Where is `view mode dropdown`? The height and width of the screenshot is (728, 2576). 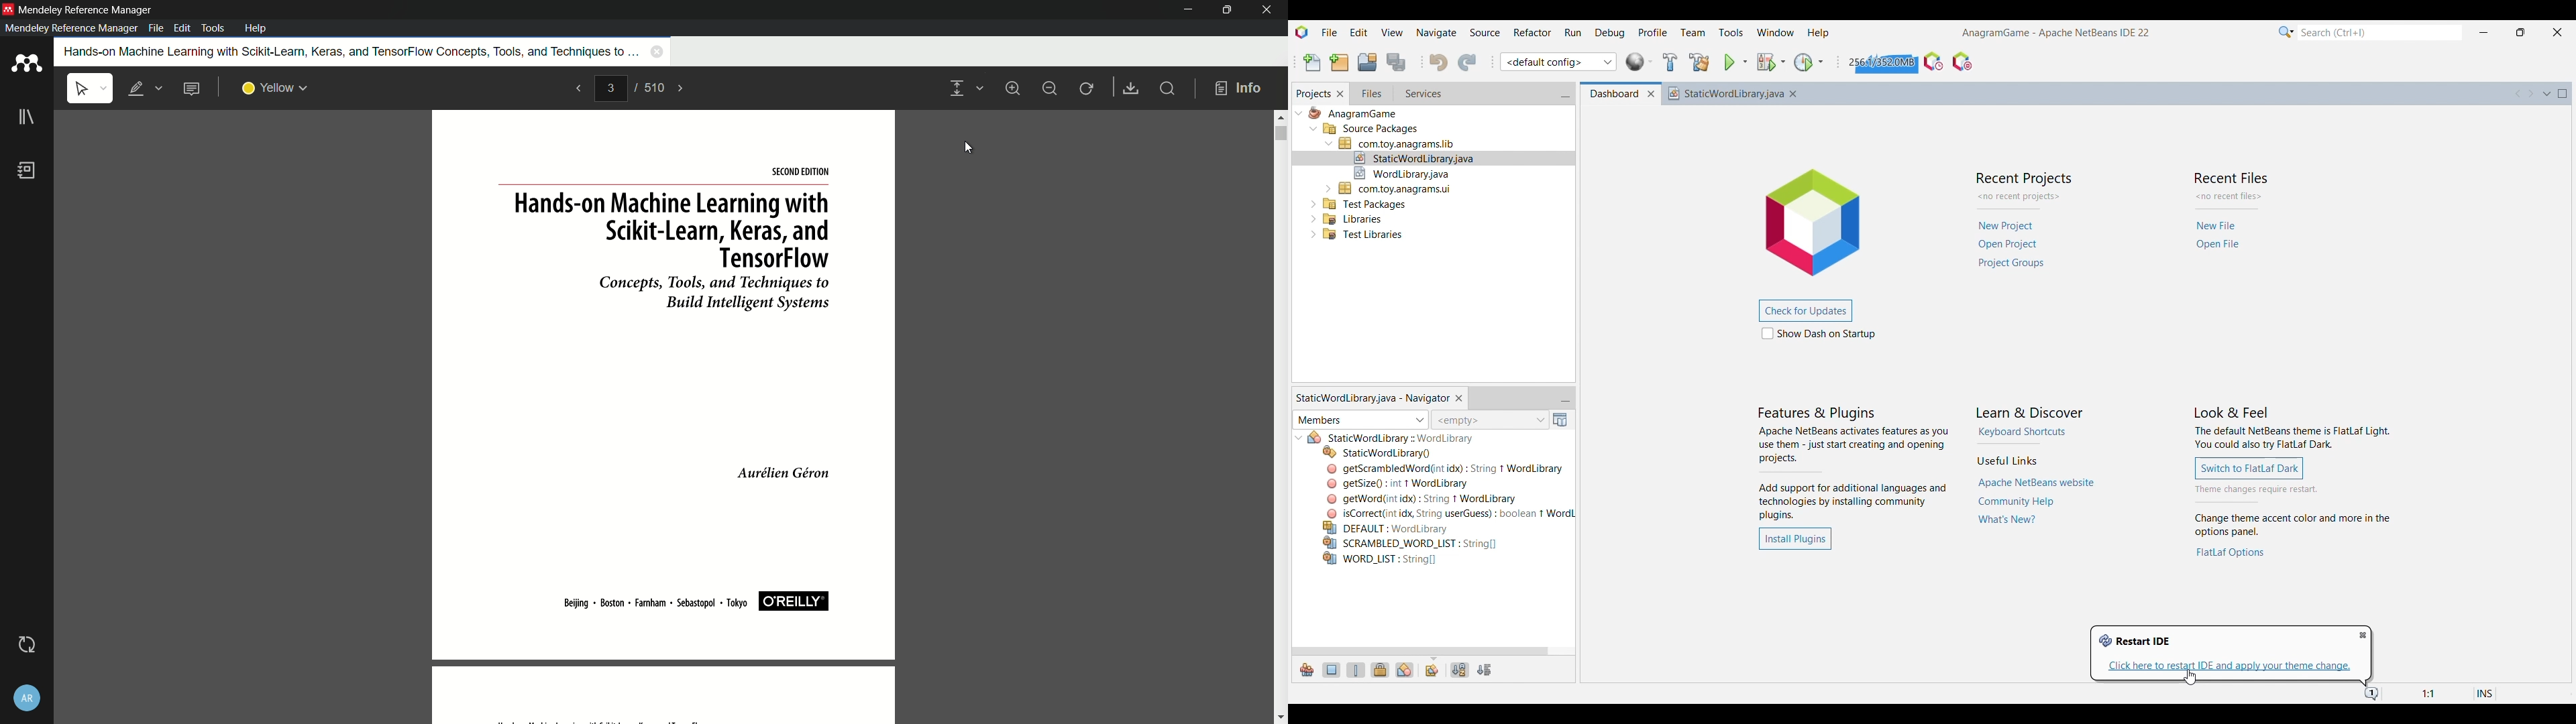
view mode dropdown is located at coordinates (979, 88).